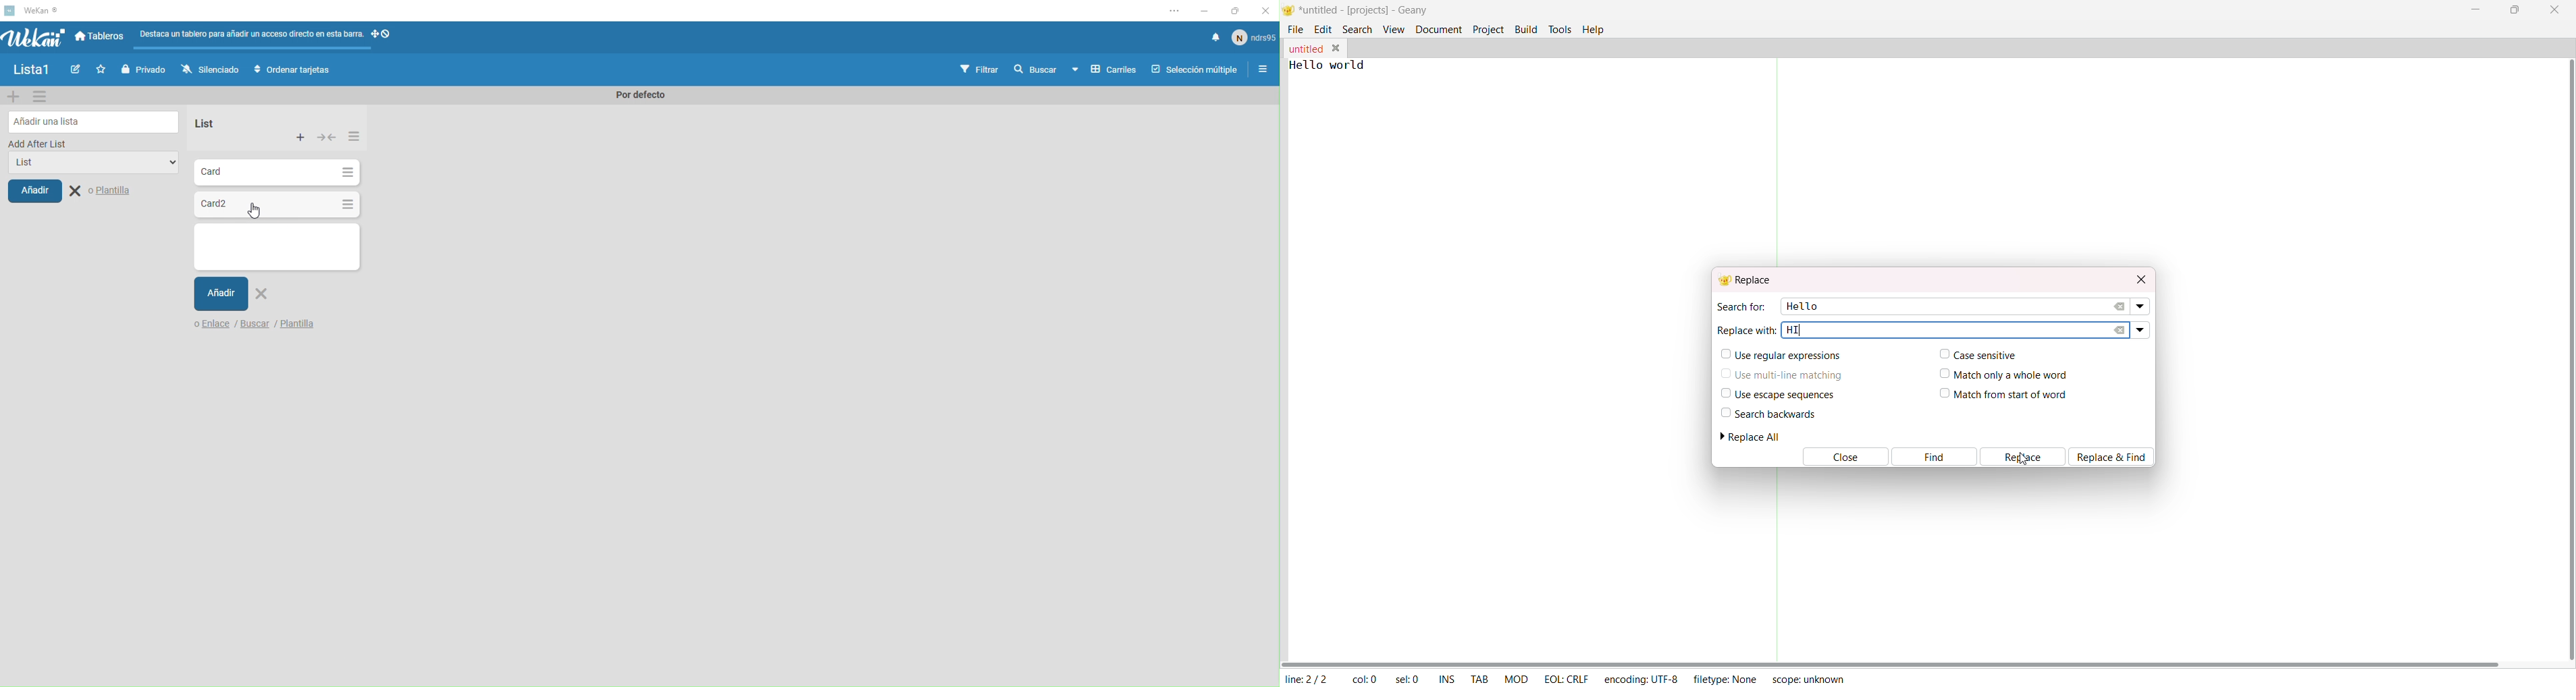 This screenshot has height=700, width=2576. I want to click on Options, so click(346, 172).